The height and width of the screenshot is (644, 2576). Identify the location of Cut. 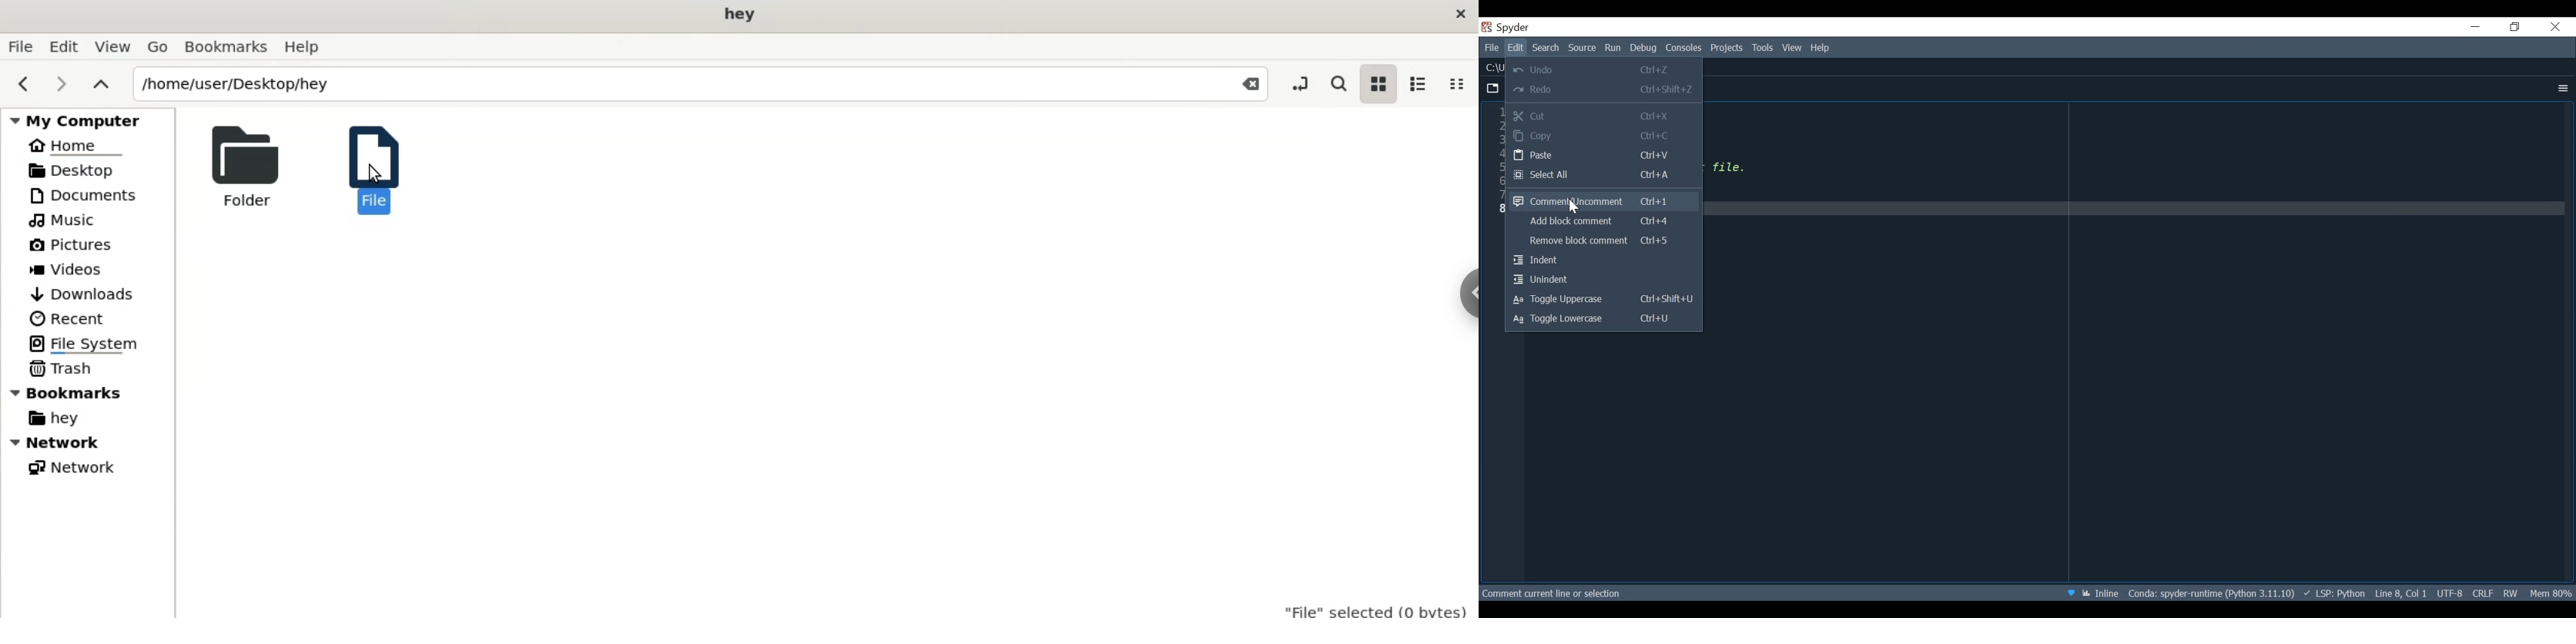
(1603, 116).